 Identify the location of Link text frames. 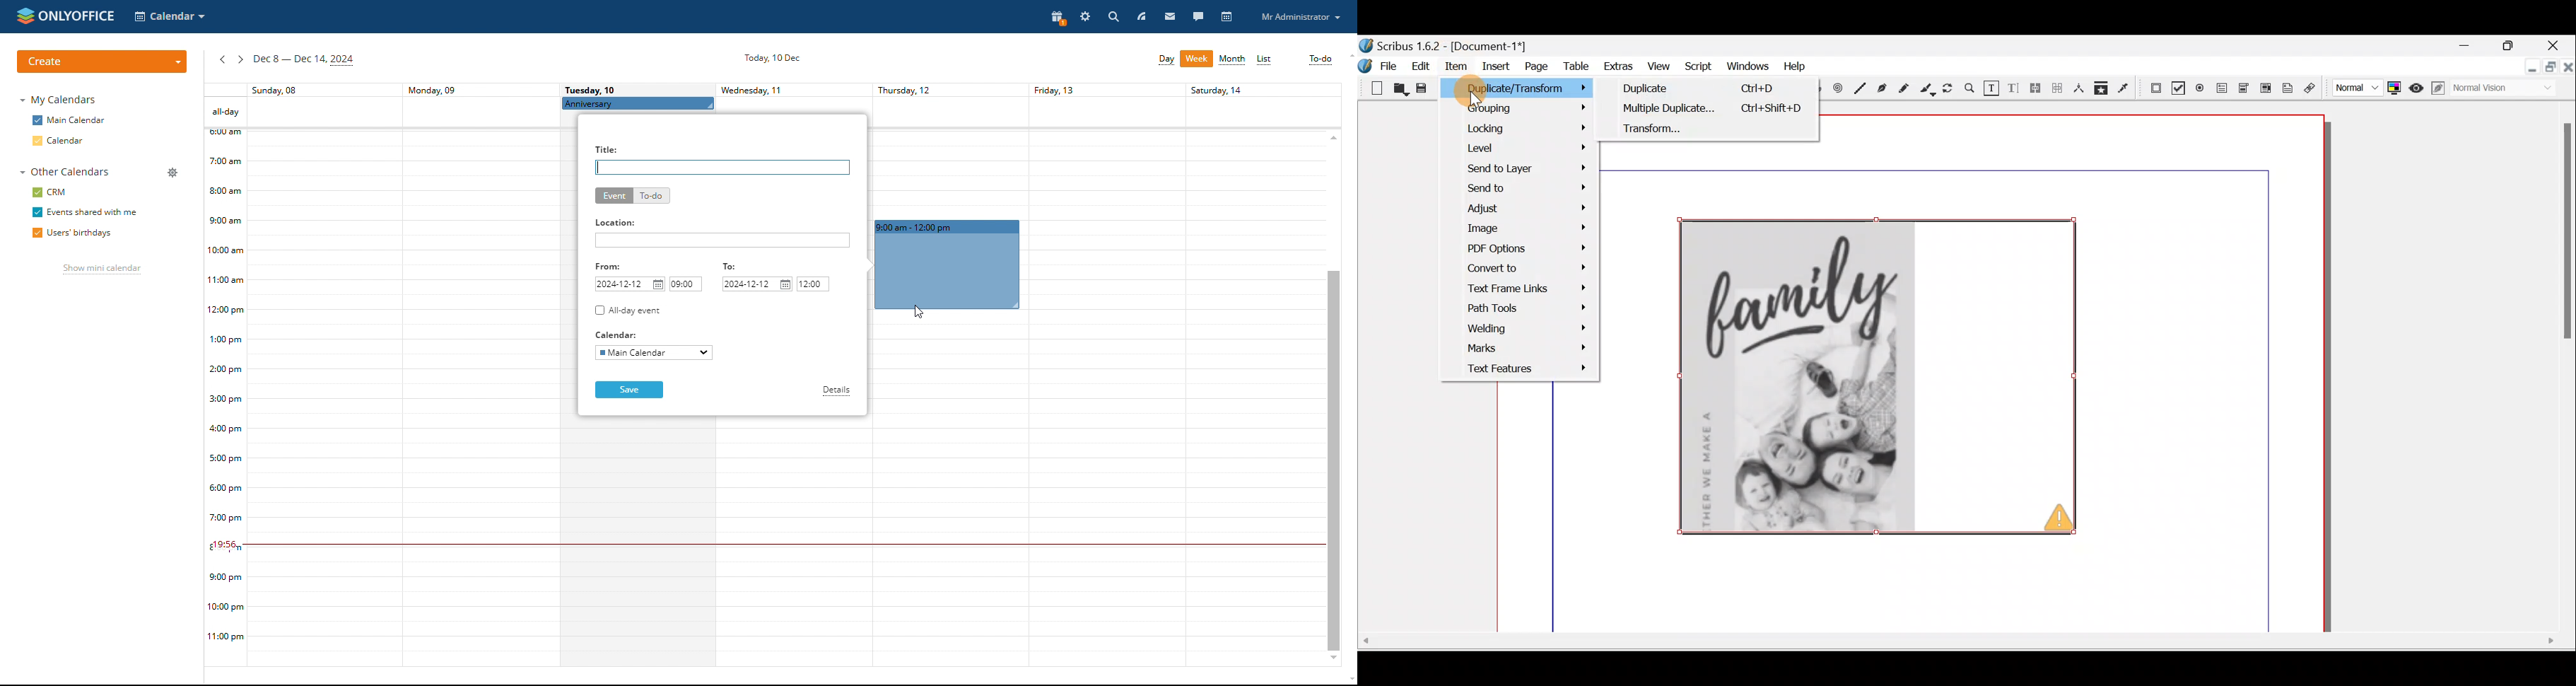
(2036, 91).